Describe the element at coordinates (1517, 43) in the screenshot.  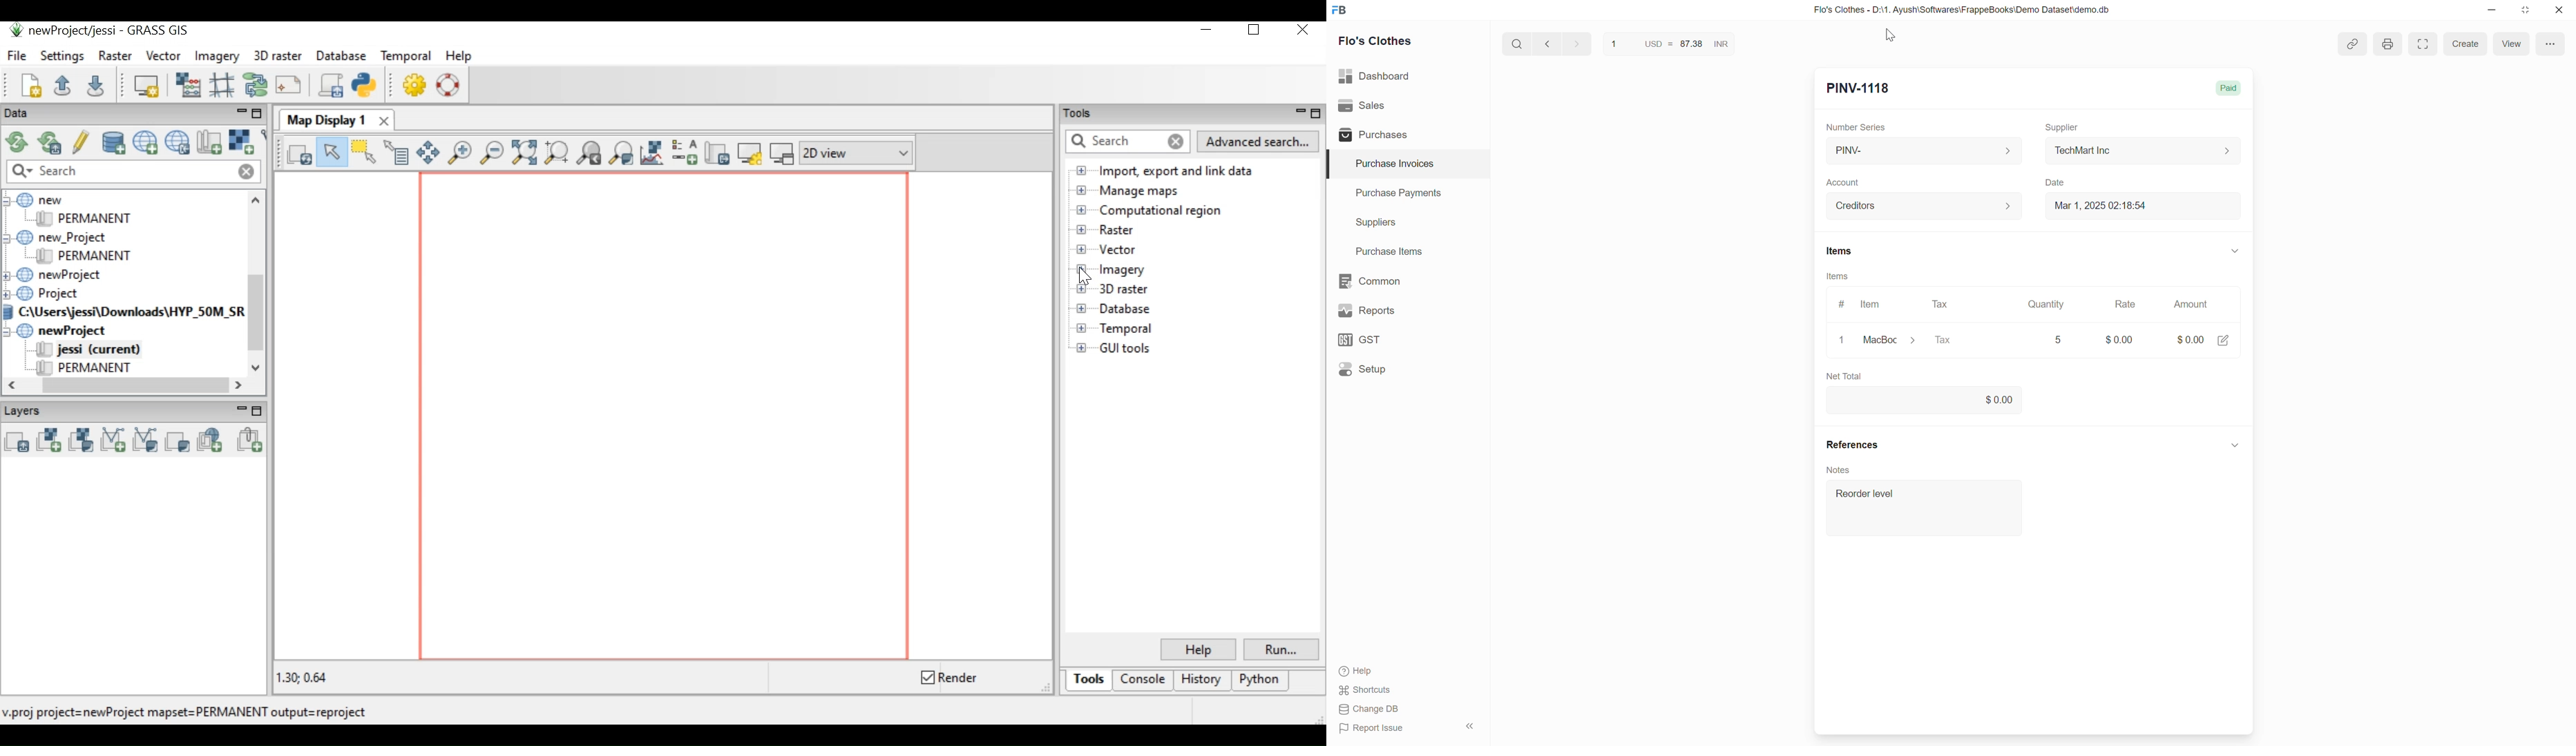
I see `Search` at that location.